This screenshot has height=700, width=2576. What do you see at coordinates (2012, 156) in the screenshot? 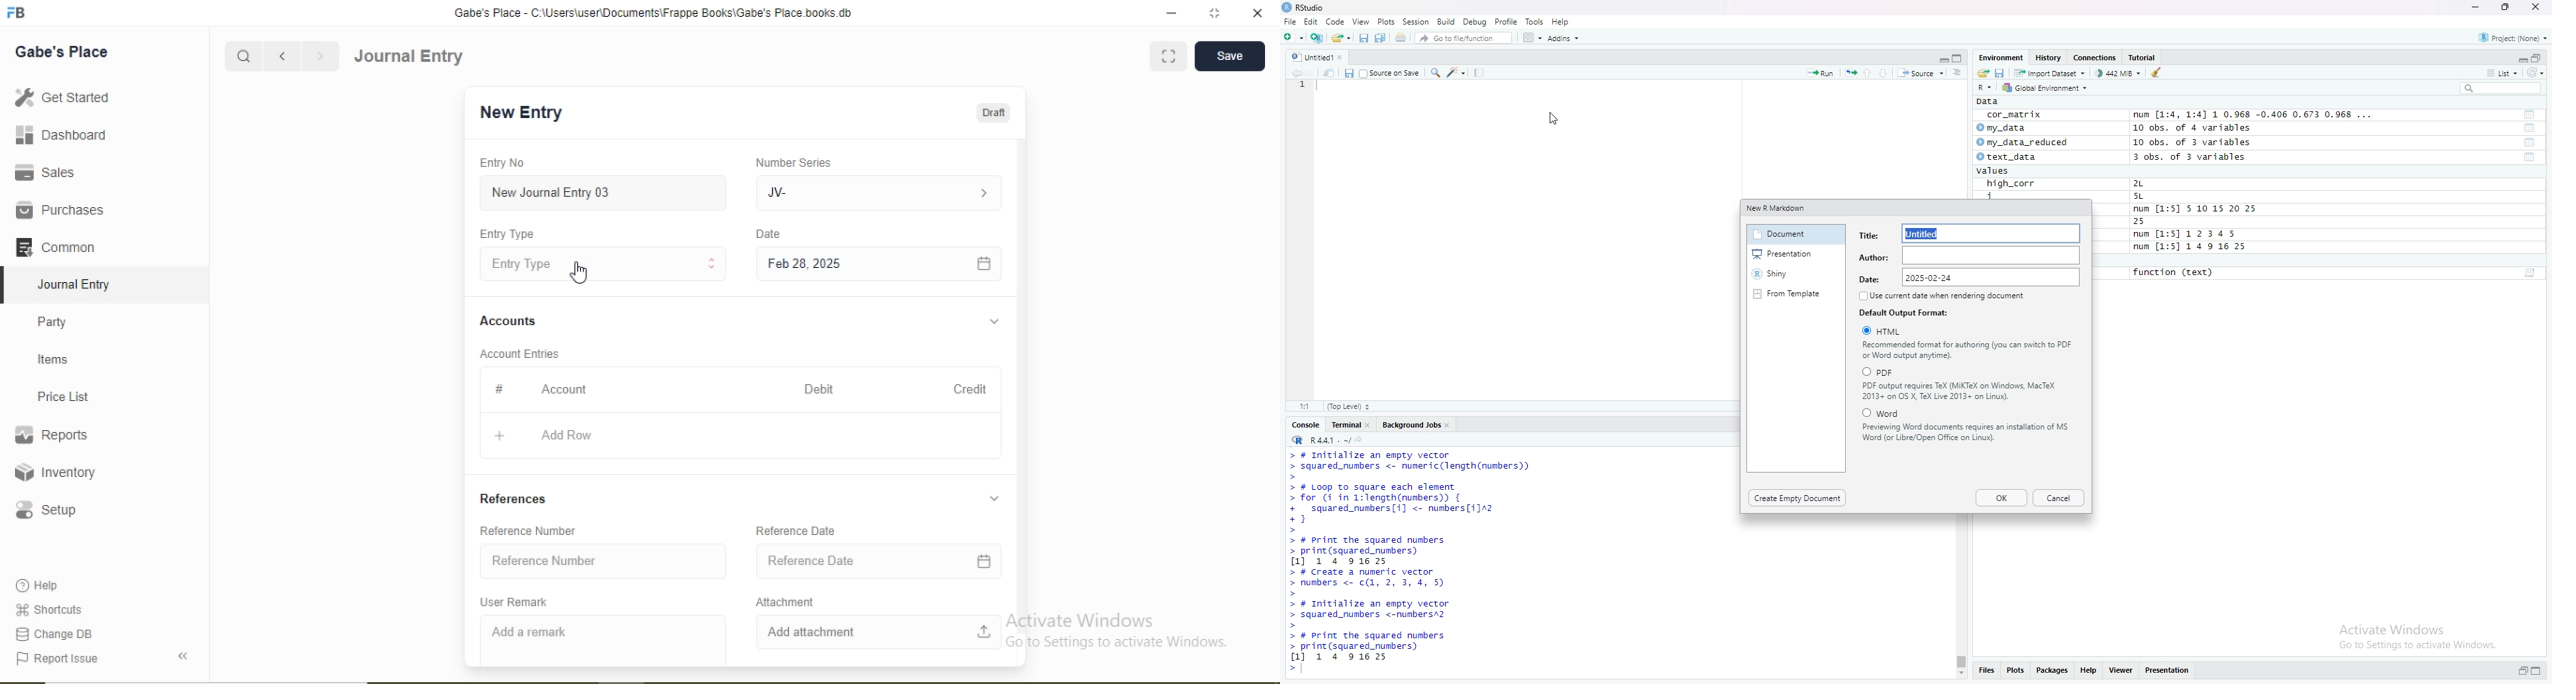
I see `text_data` at bounding box center [2012, 156].